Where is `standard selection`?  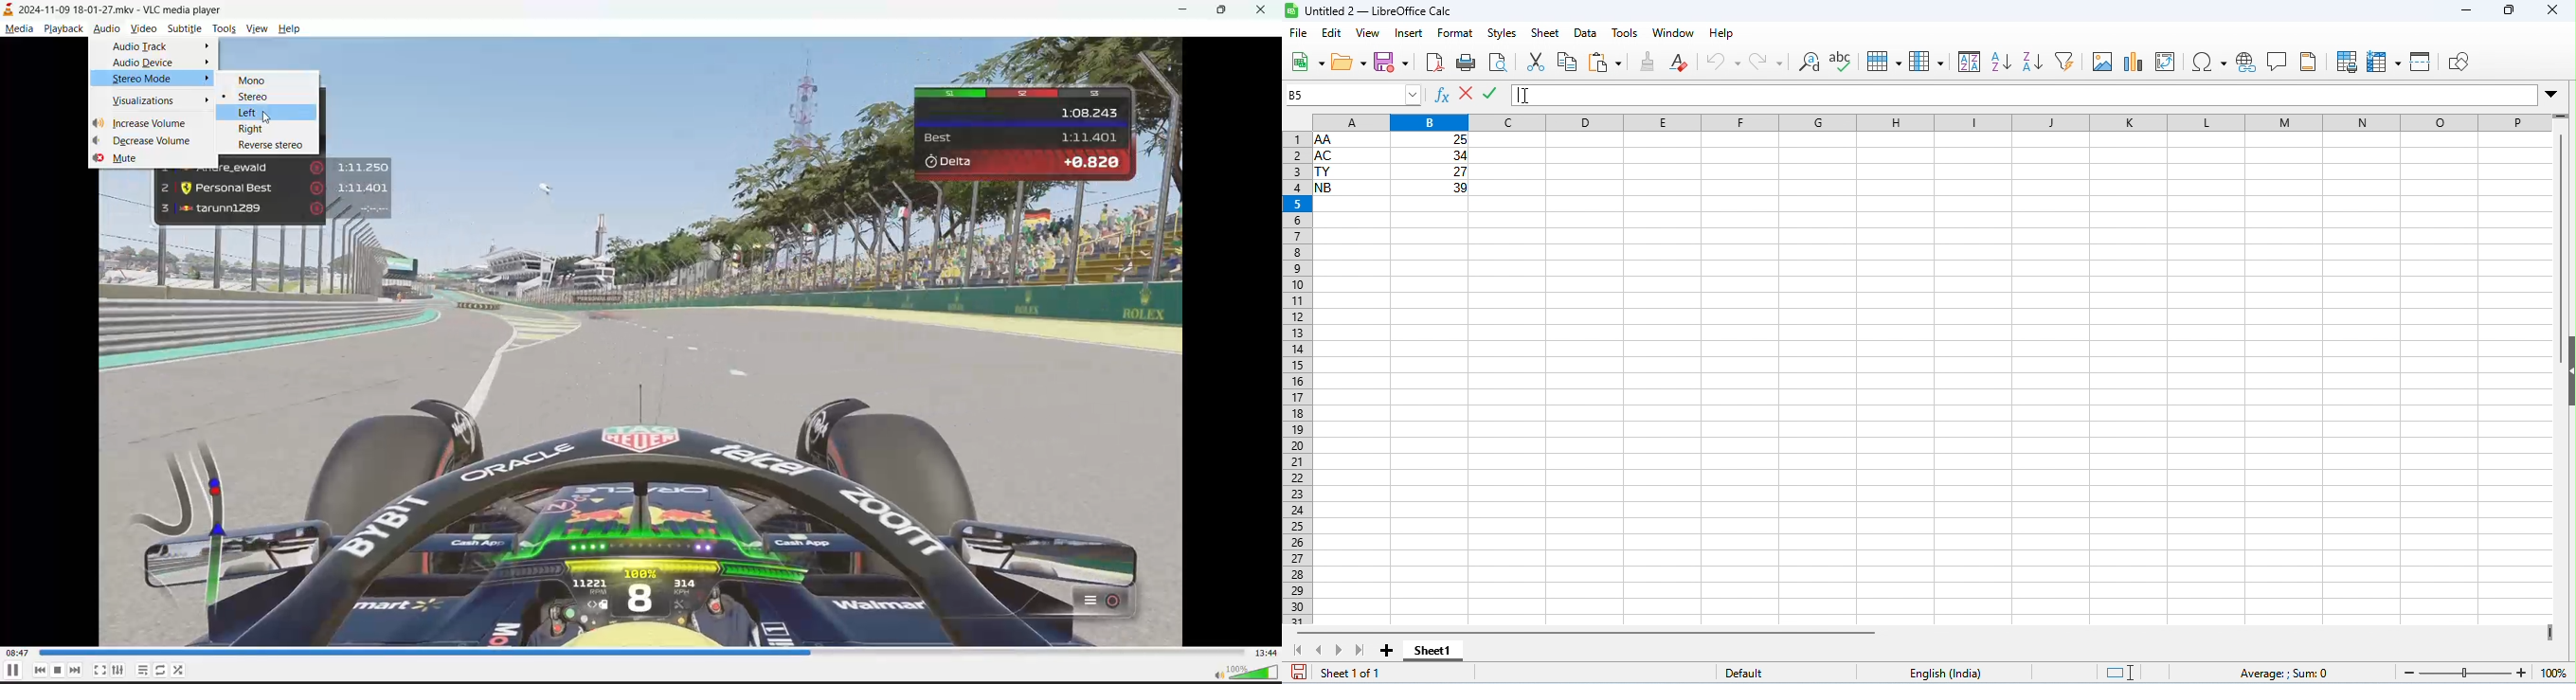 standard selection is located at coordinates (2122, 673).